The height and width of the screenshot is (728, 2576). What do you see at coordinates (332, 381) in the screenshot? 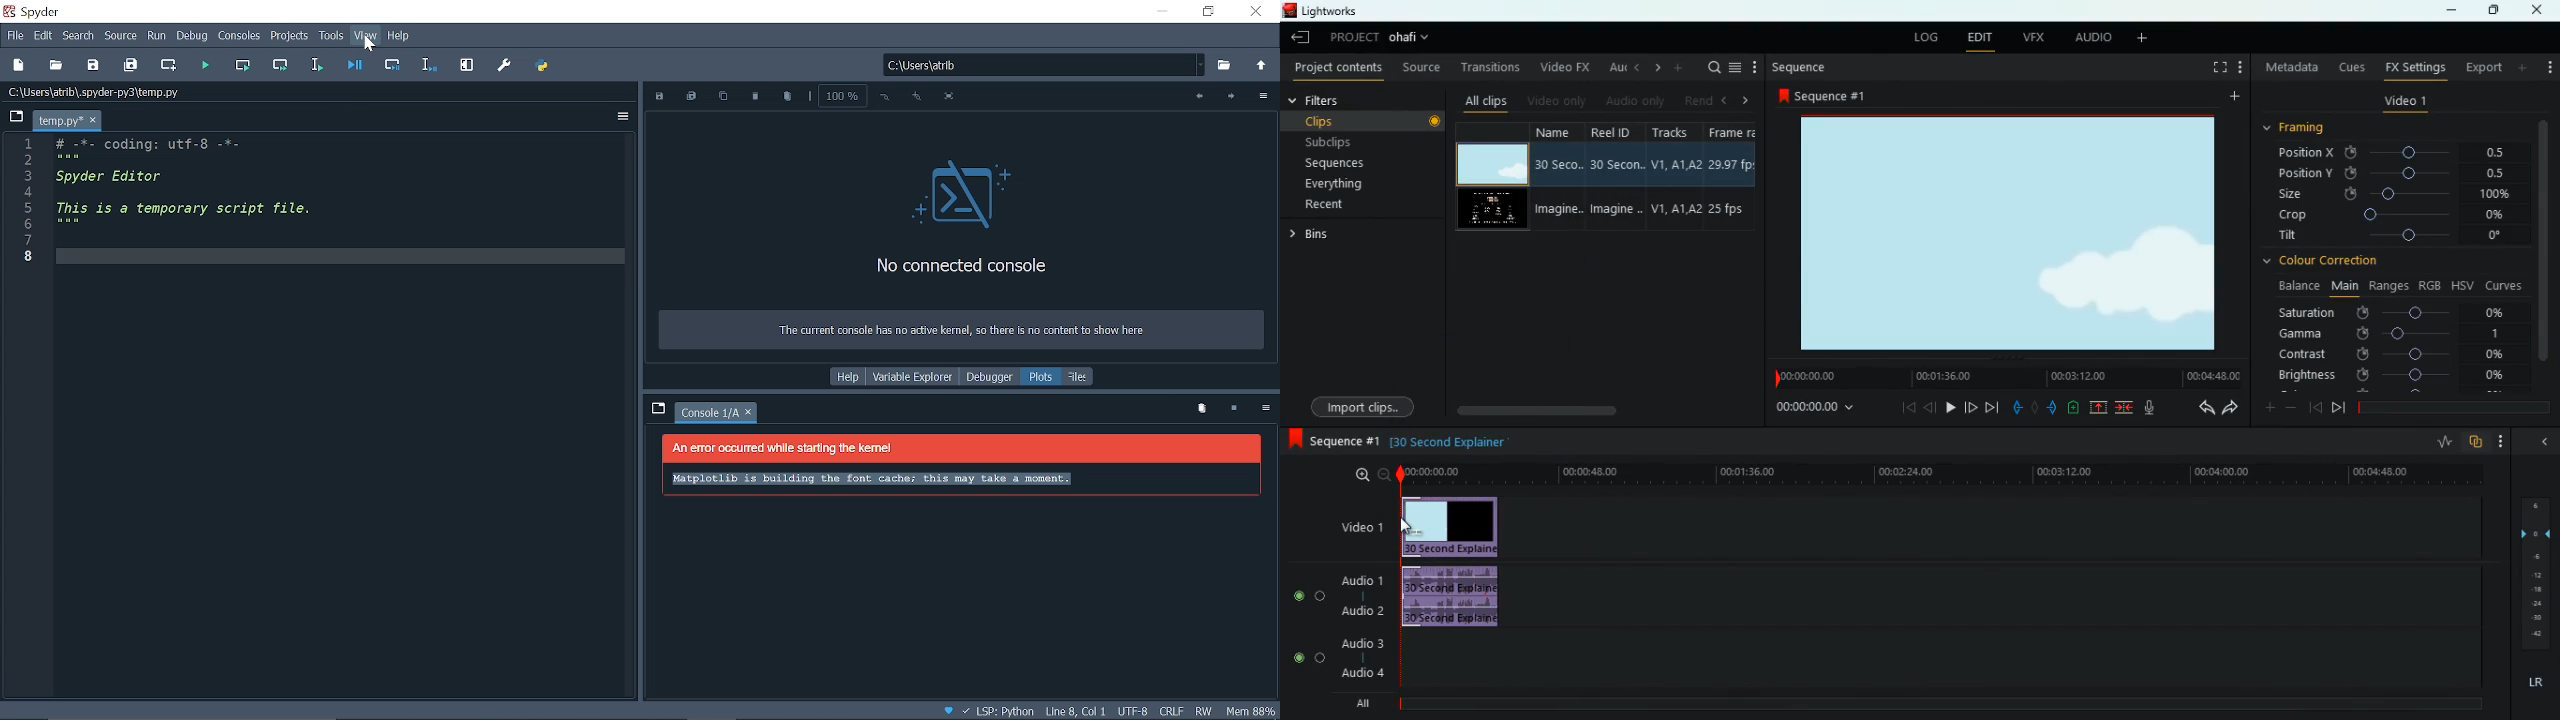
I see `Space for writting code` at bounding box center [332, 381].